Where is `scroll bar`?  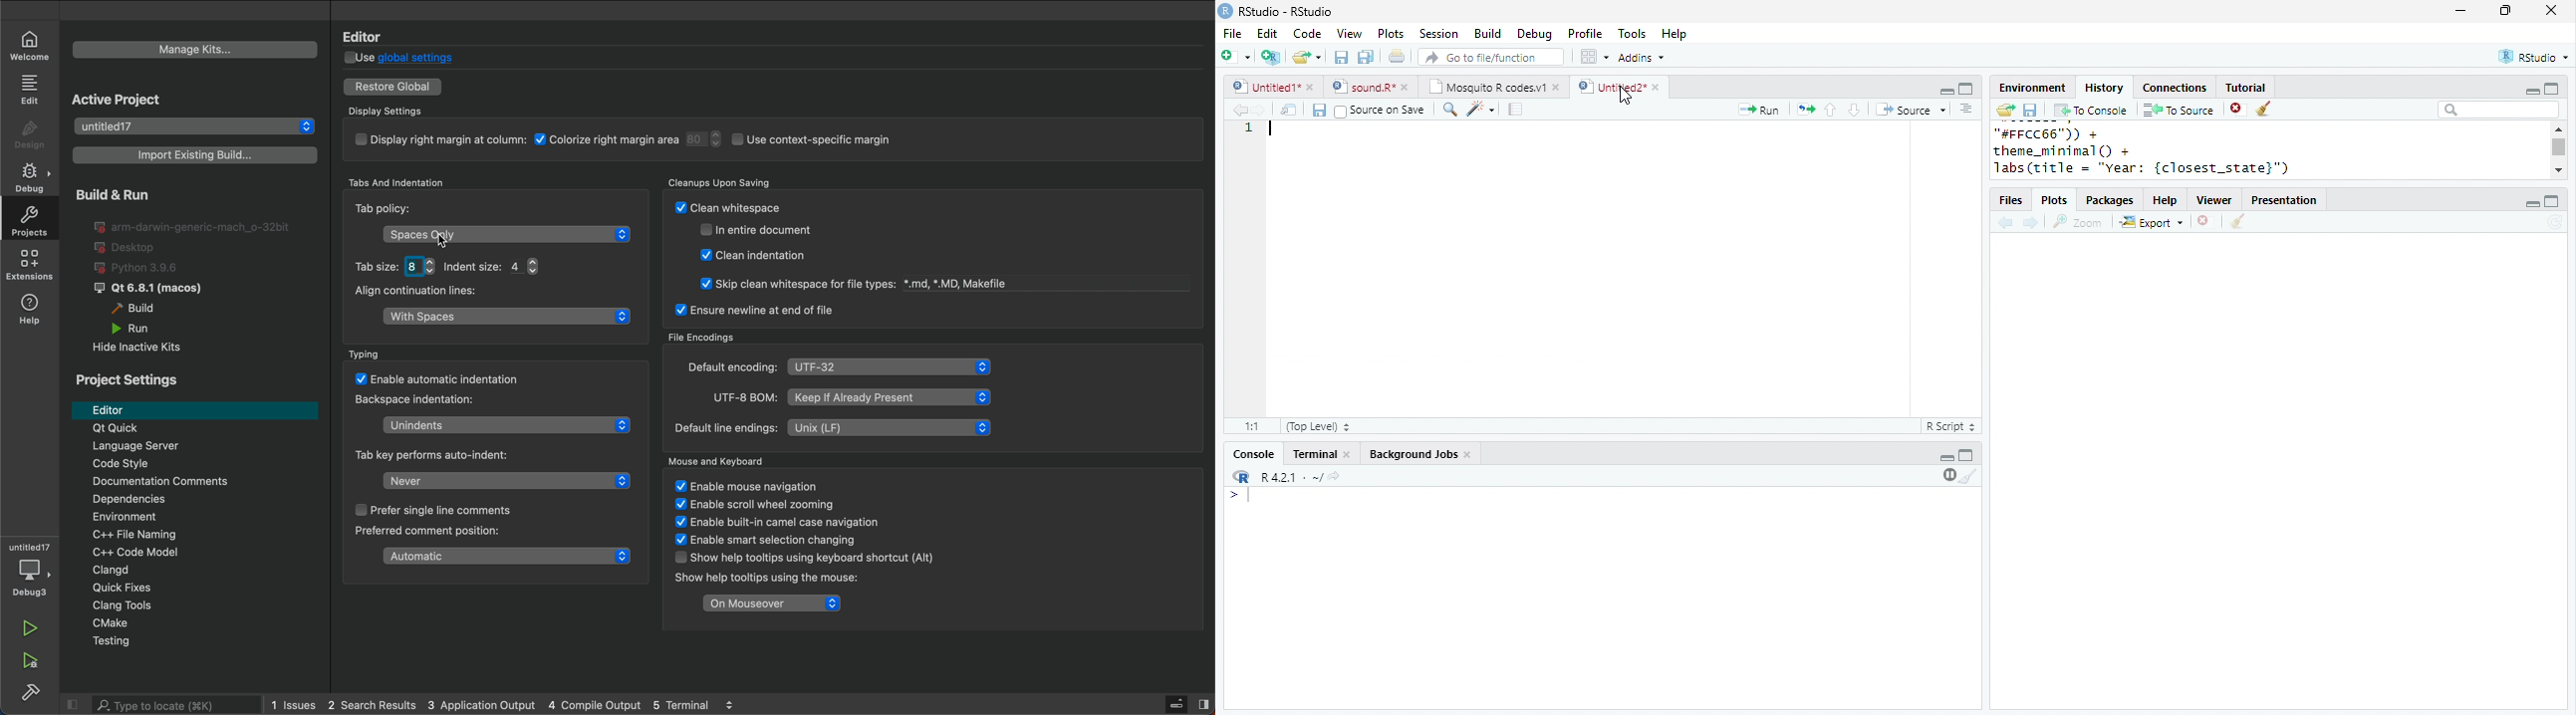 scroll bar is located at coordinates (2560, 147).